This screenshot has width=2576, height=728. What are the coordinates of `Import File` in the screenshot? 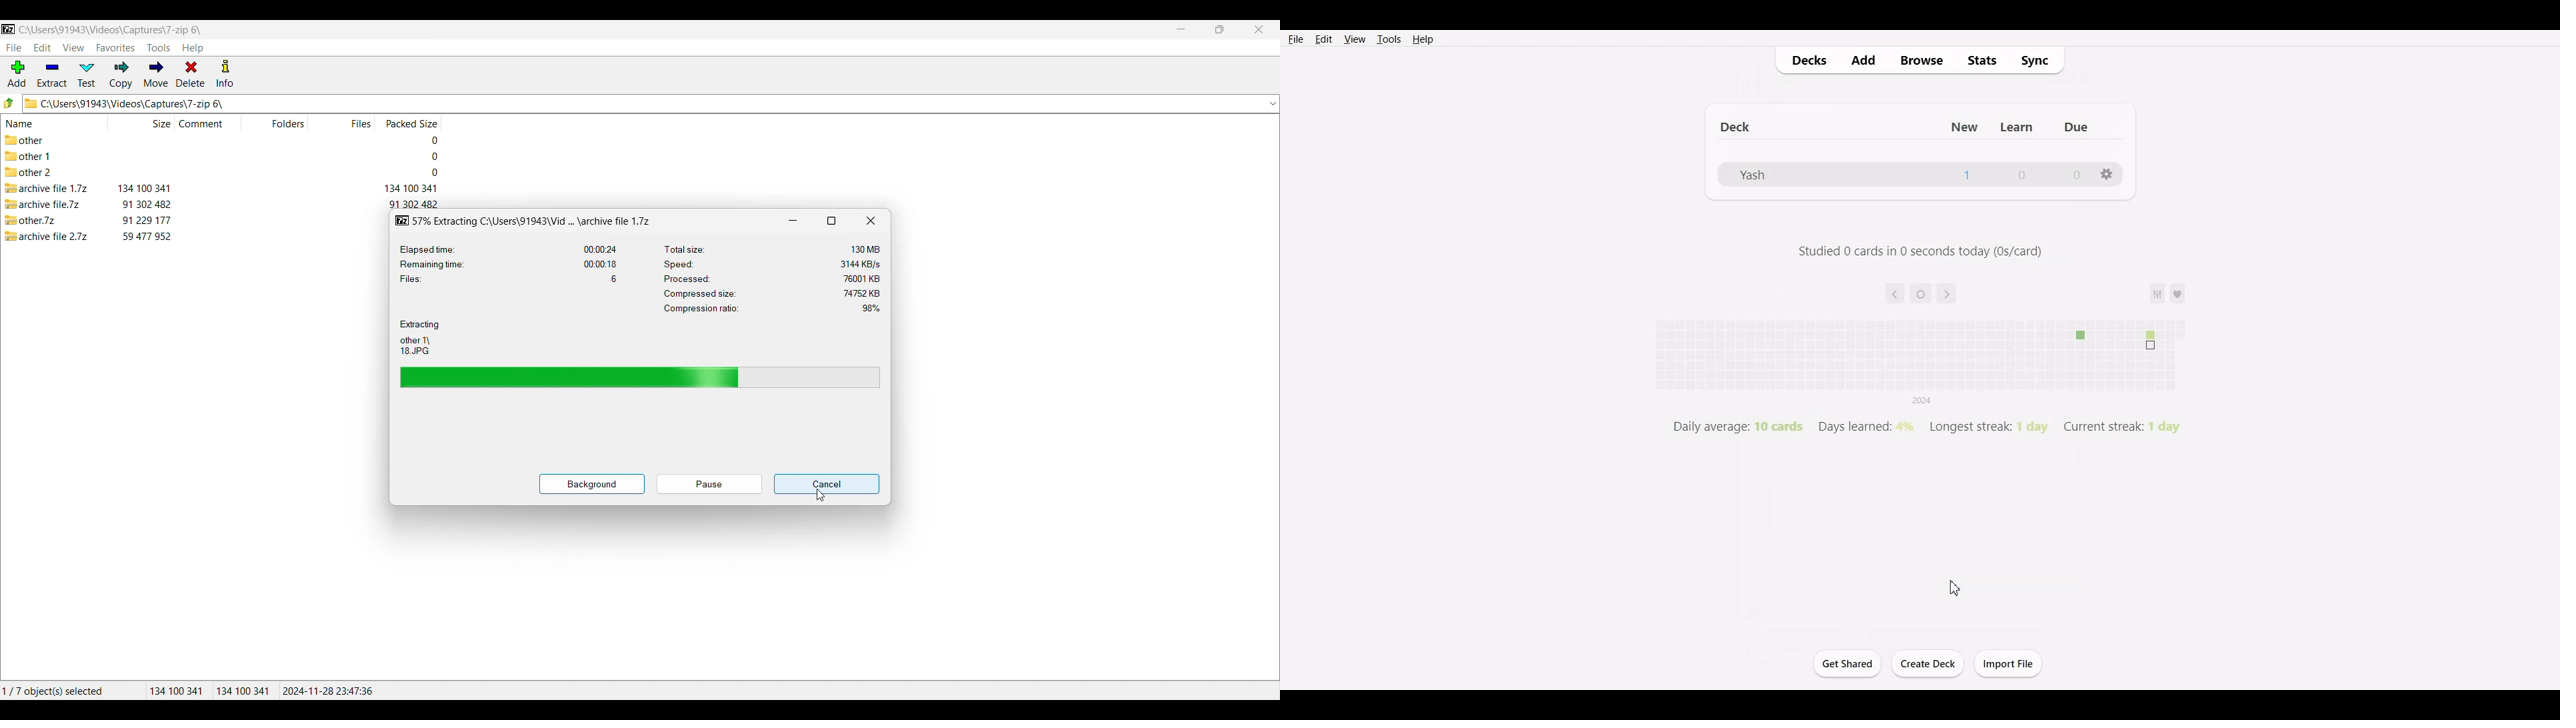 It's located at (2009, 663).